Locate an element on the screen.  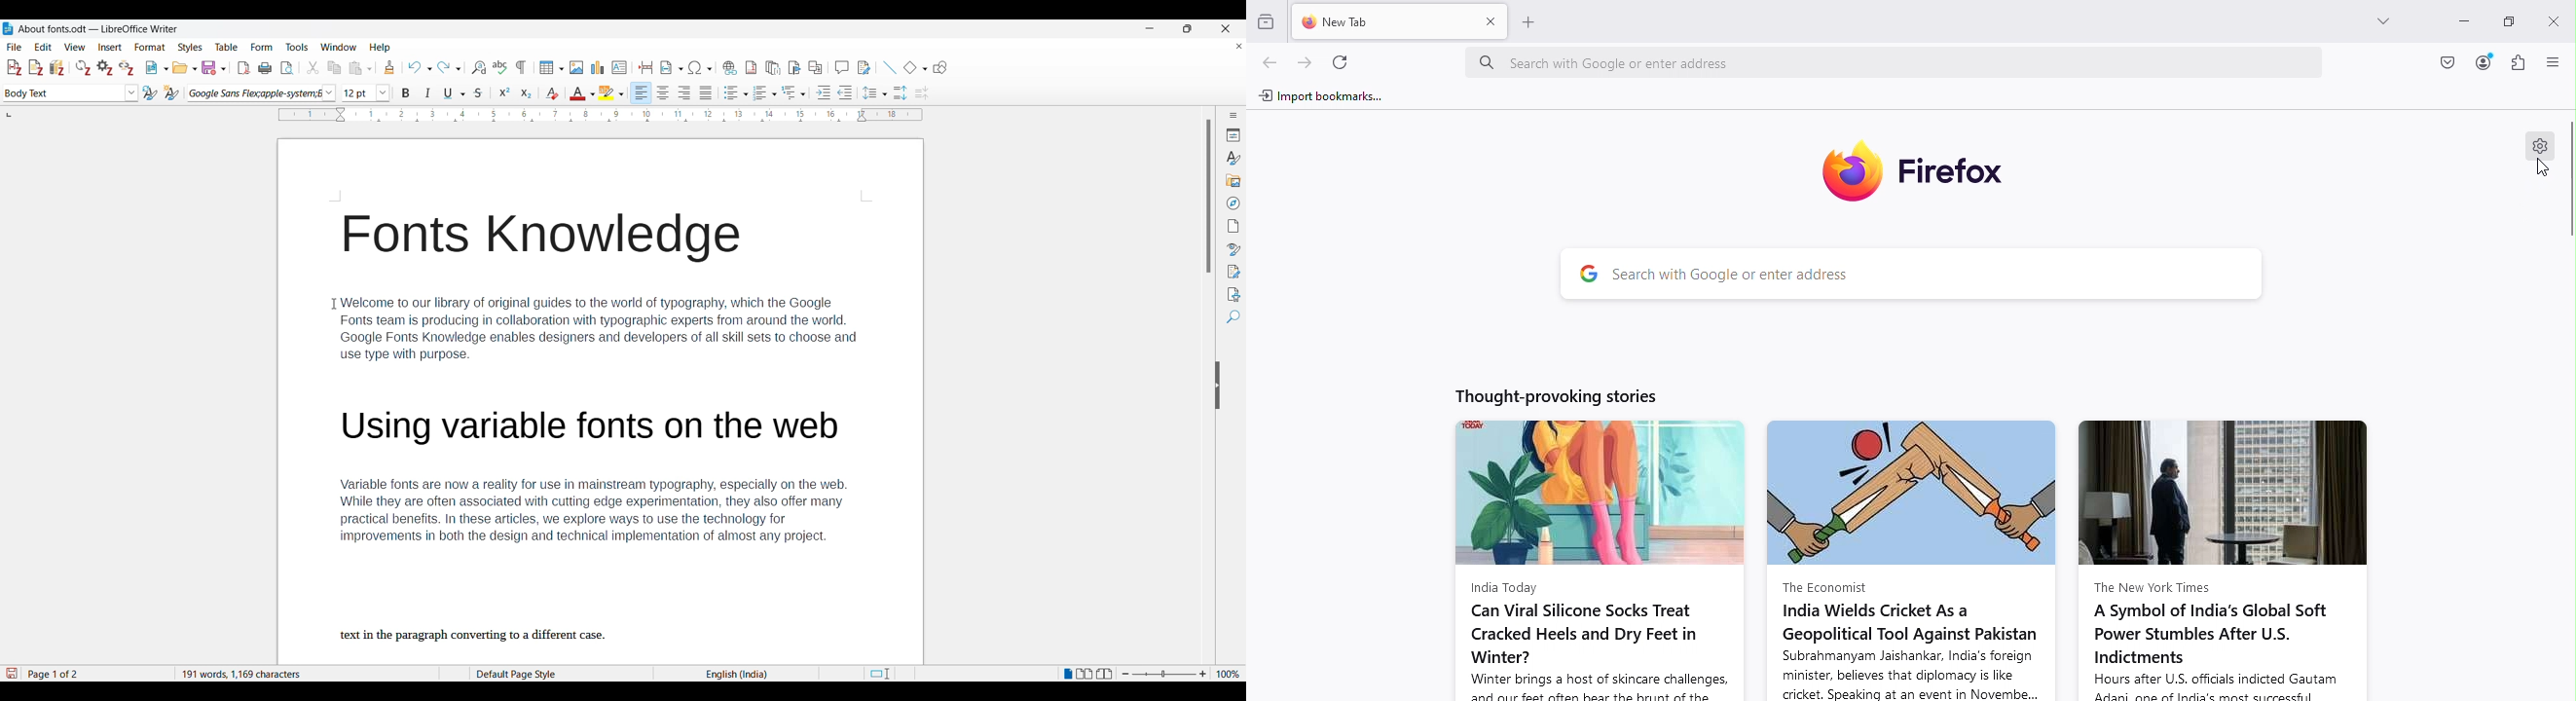
New options is located at coordinates (157, 68).